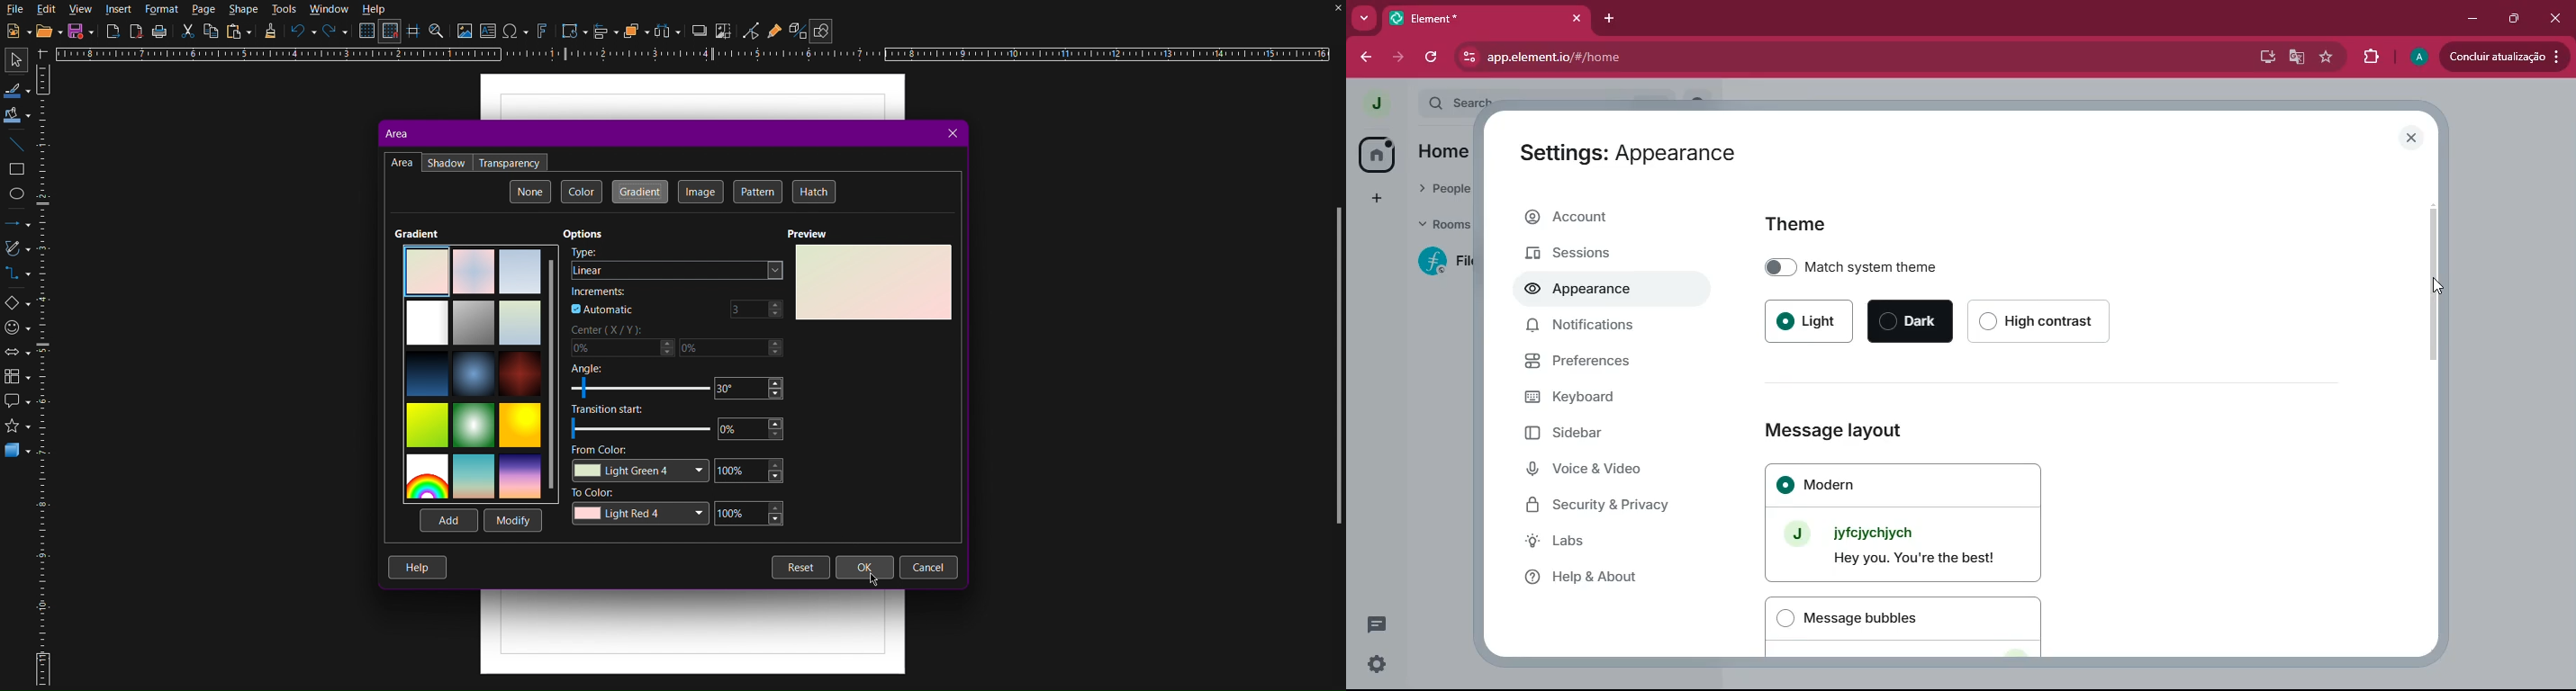 This screenshot has height=700, width=2576. What do you see at coordinates (16, 378) in the screenshot?
I see `Flowchart` at bounding box center [16, 378].